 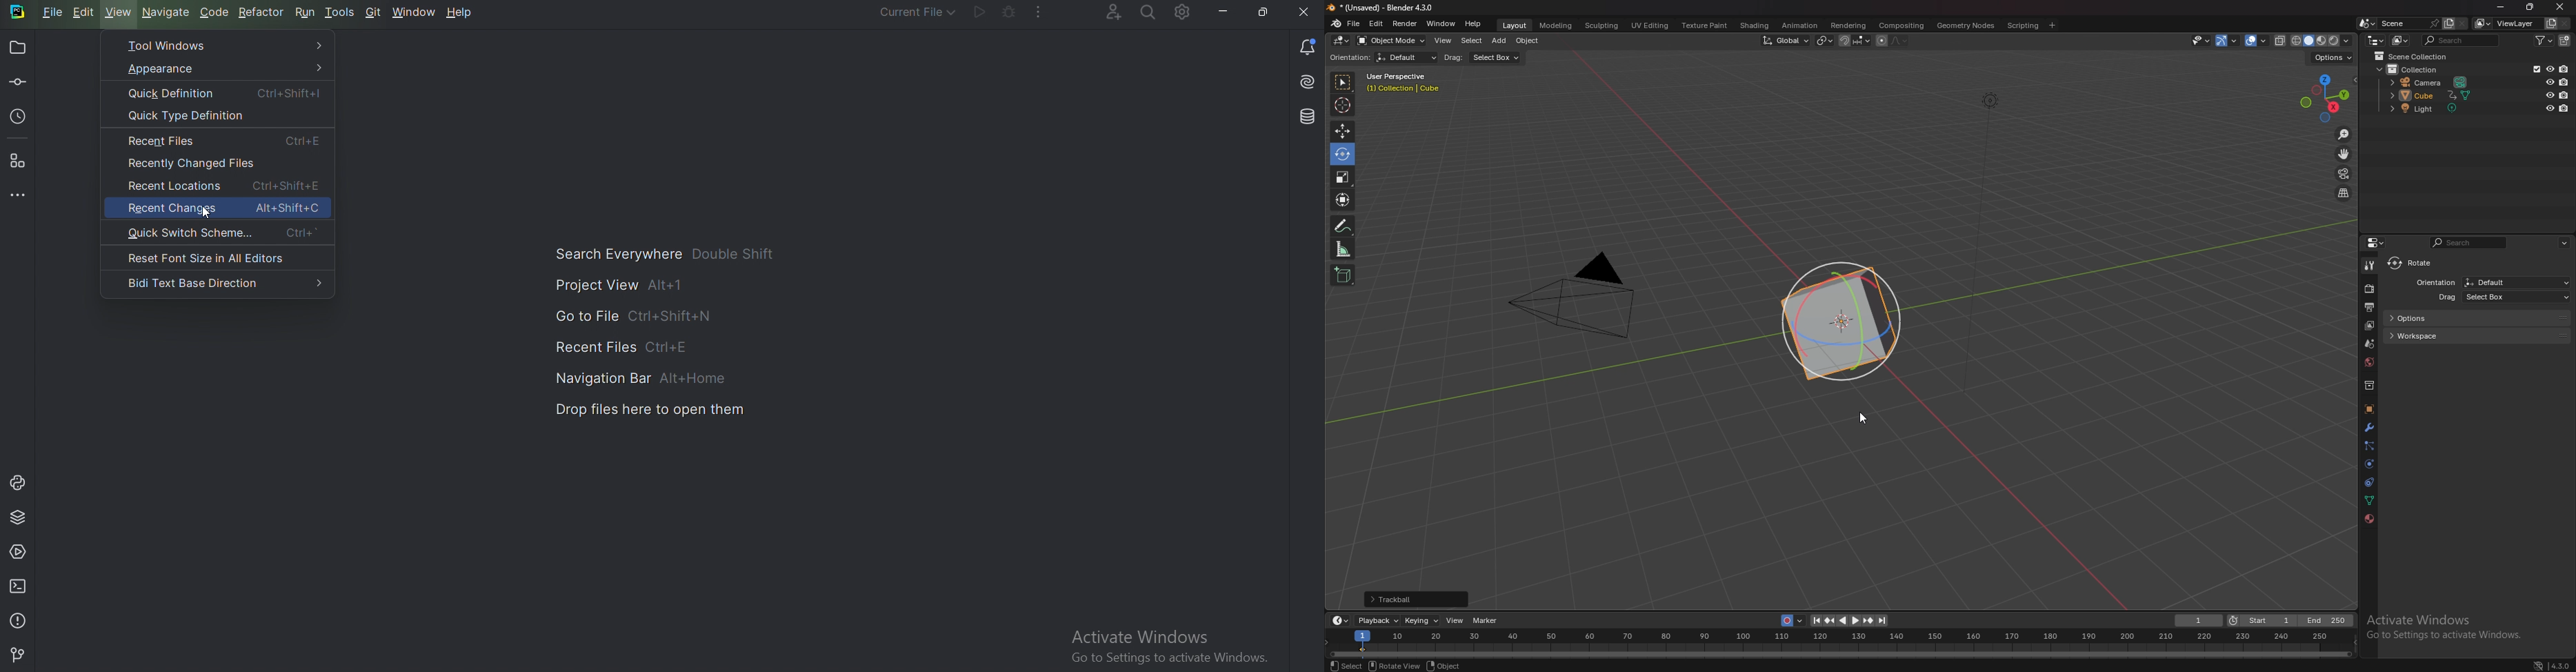 I want to click on Recently changed files, so click(x=218, y=162).